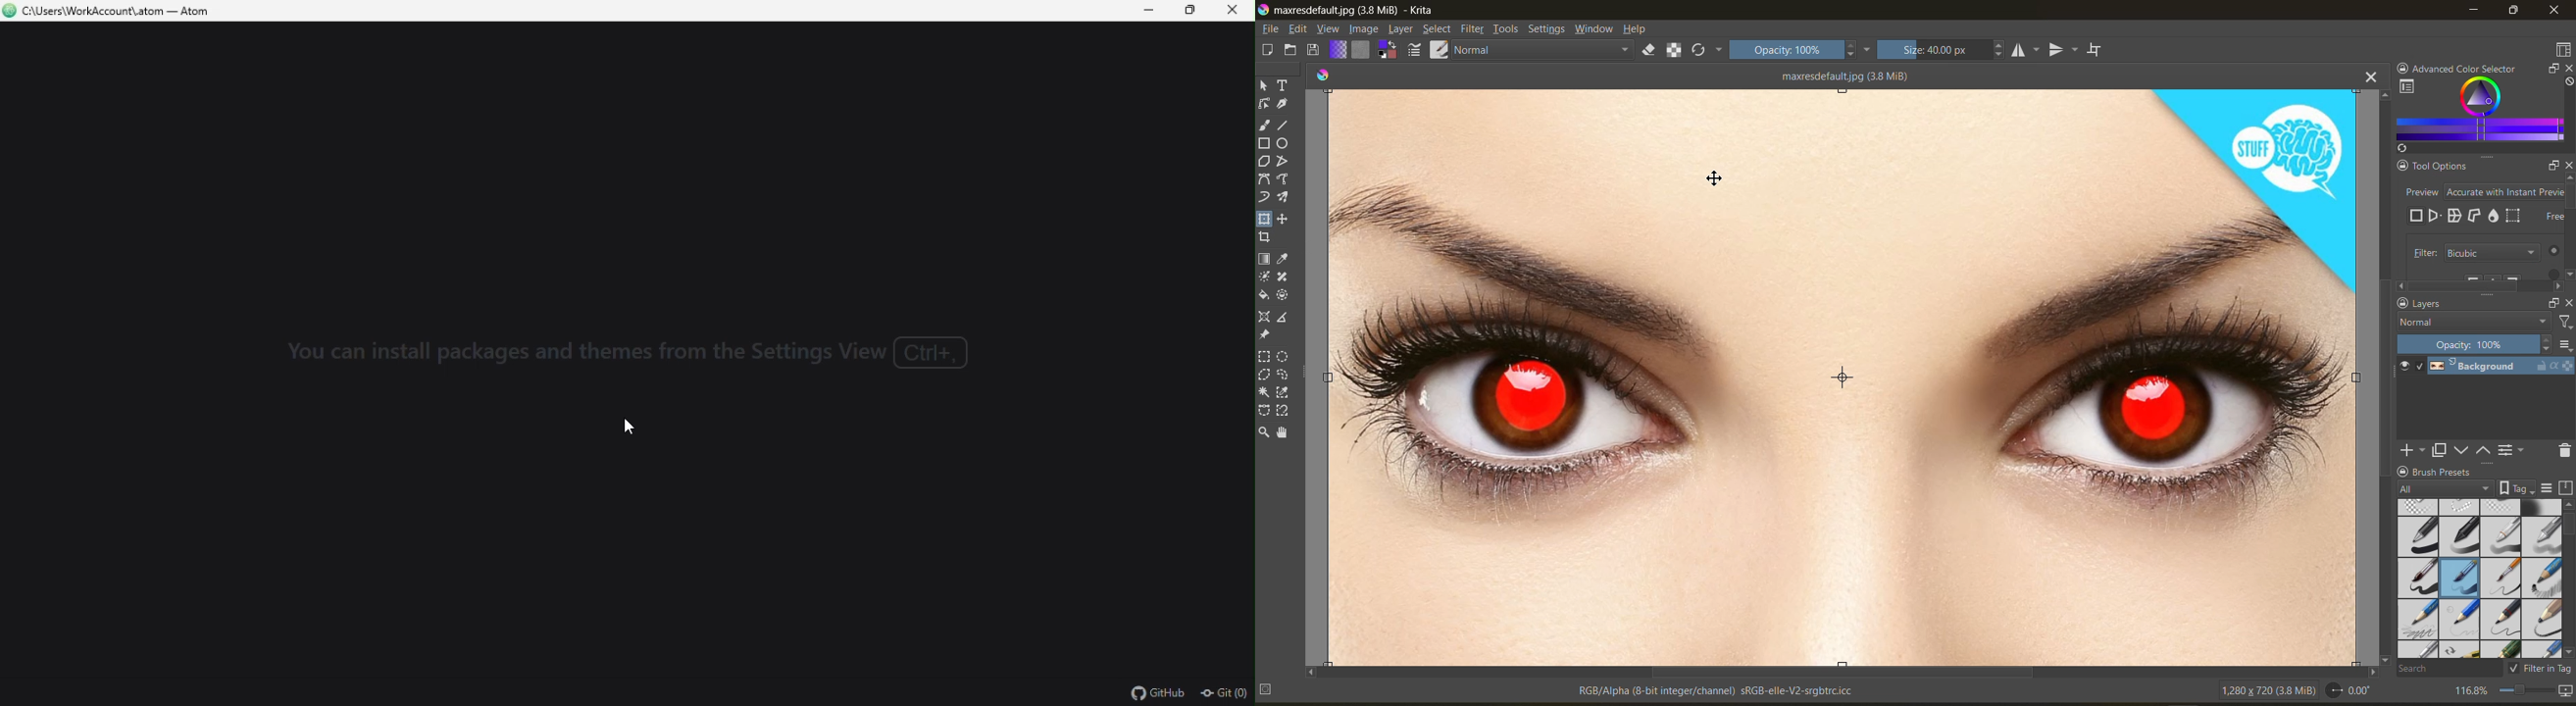 The width and height of the screenshot is (2576, 728). What do you see at coordinates (1560, 690) in the screenshot?
I see `metadata` at bounding box center [1560, 690].